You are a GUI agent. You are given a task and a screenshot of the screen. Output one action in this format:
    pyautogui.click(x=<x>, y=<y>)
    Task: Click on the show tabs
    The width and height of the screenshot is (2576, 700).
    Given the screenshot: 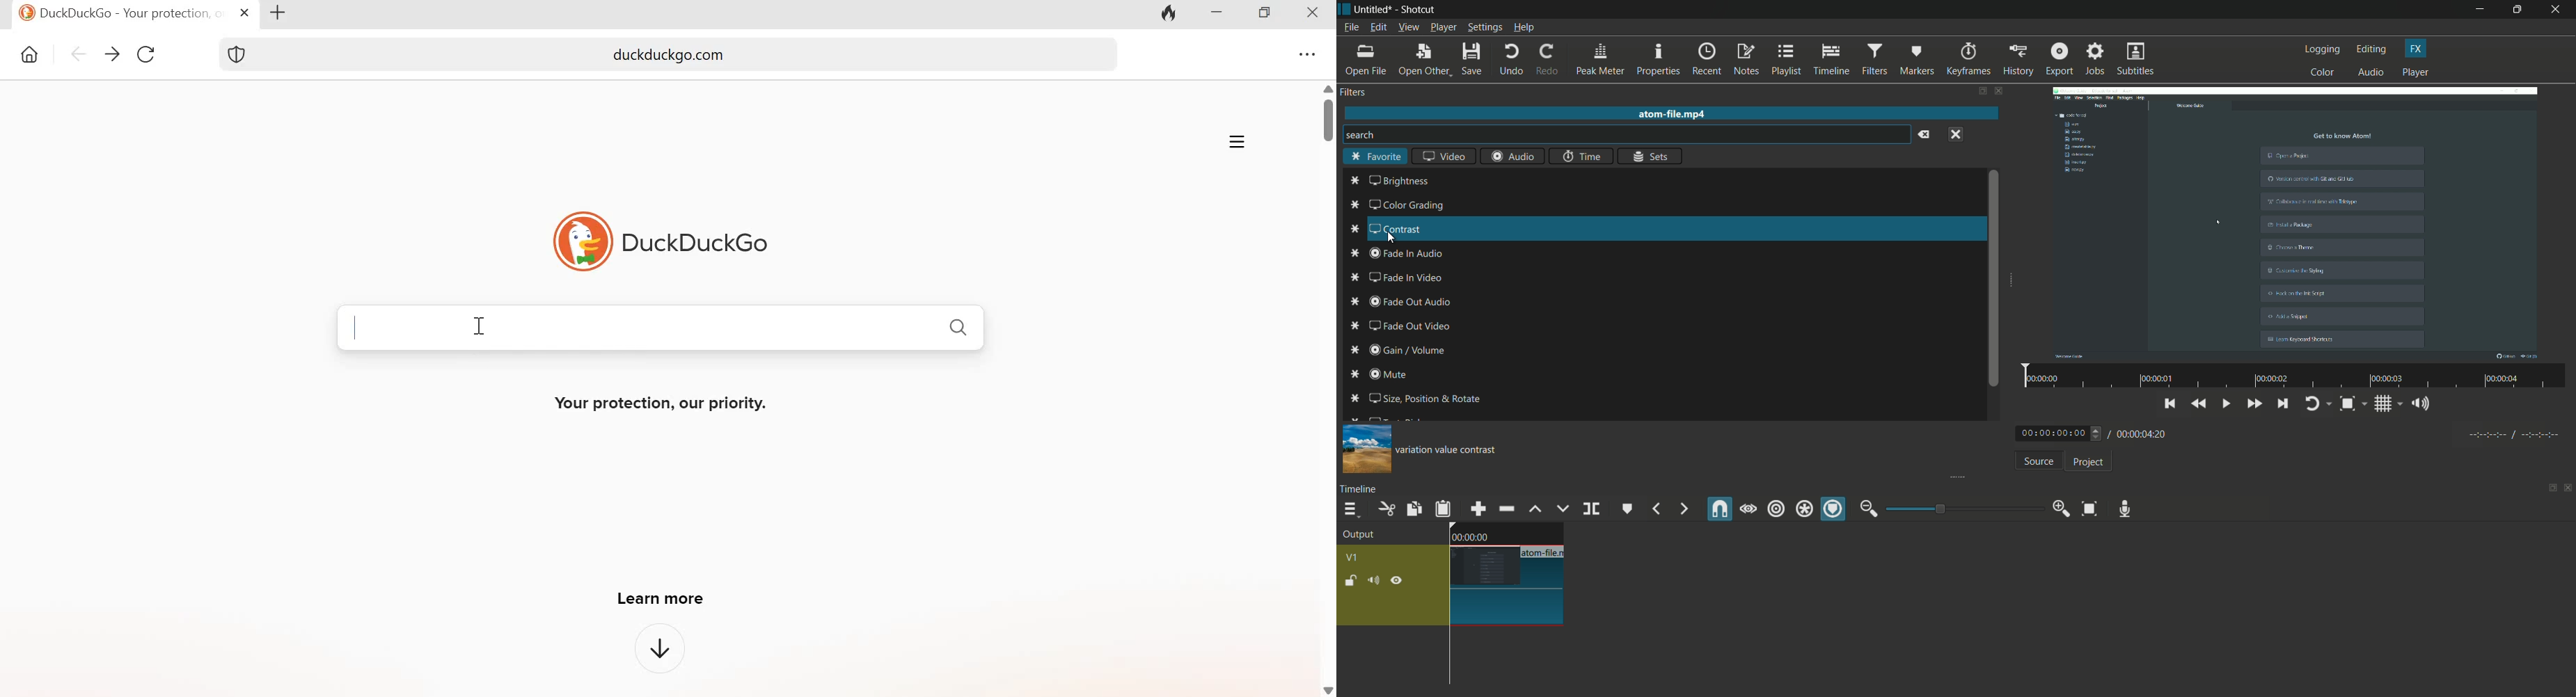 What is the action you would take?
    pyautogui.click(x=1981, y=92)
    